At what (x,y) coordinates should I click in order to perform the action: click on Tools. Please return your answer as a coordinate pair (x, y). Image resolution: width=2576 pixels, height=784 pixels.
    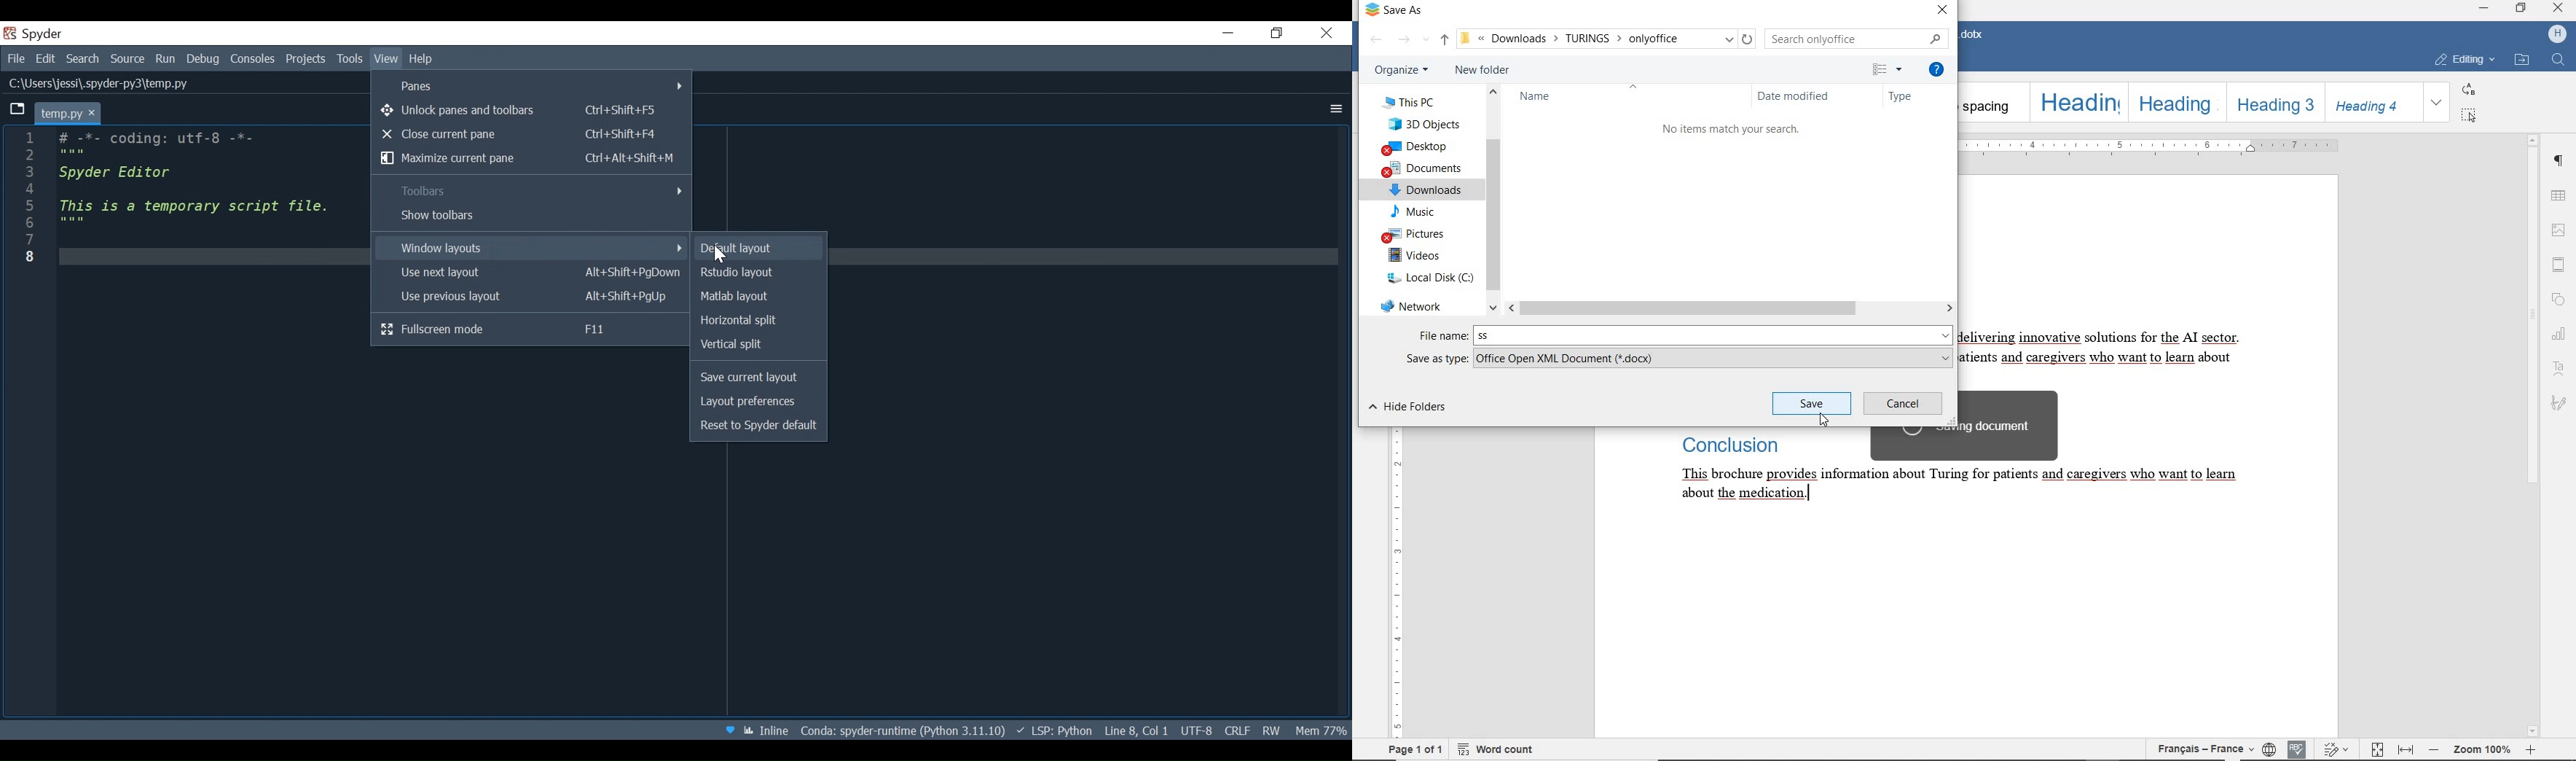
    Looking at the image, I should click on (349, 59).